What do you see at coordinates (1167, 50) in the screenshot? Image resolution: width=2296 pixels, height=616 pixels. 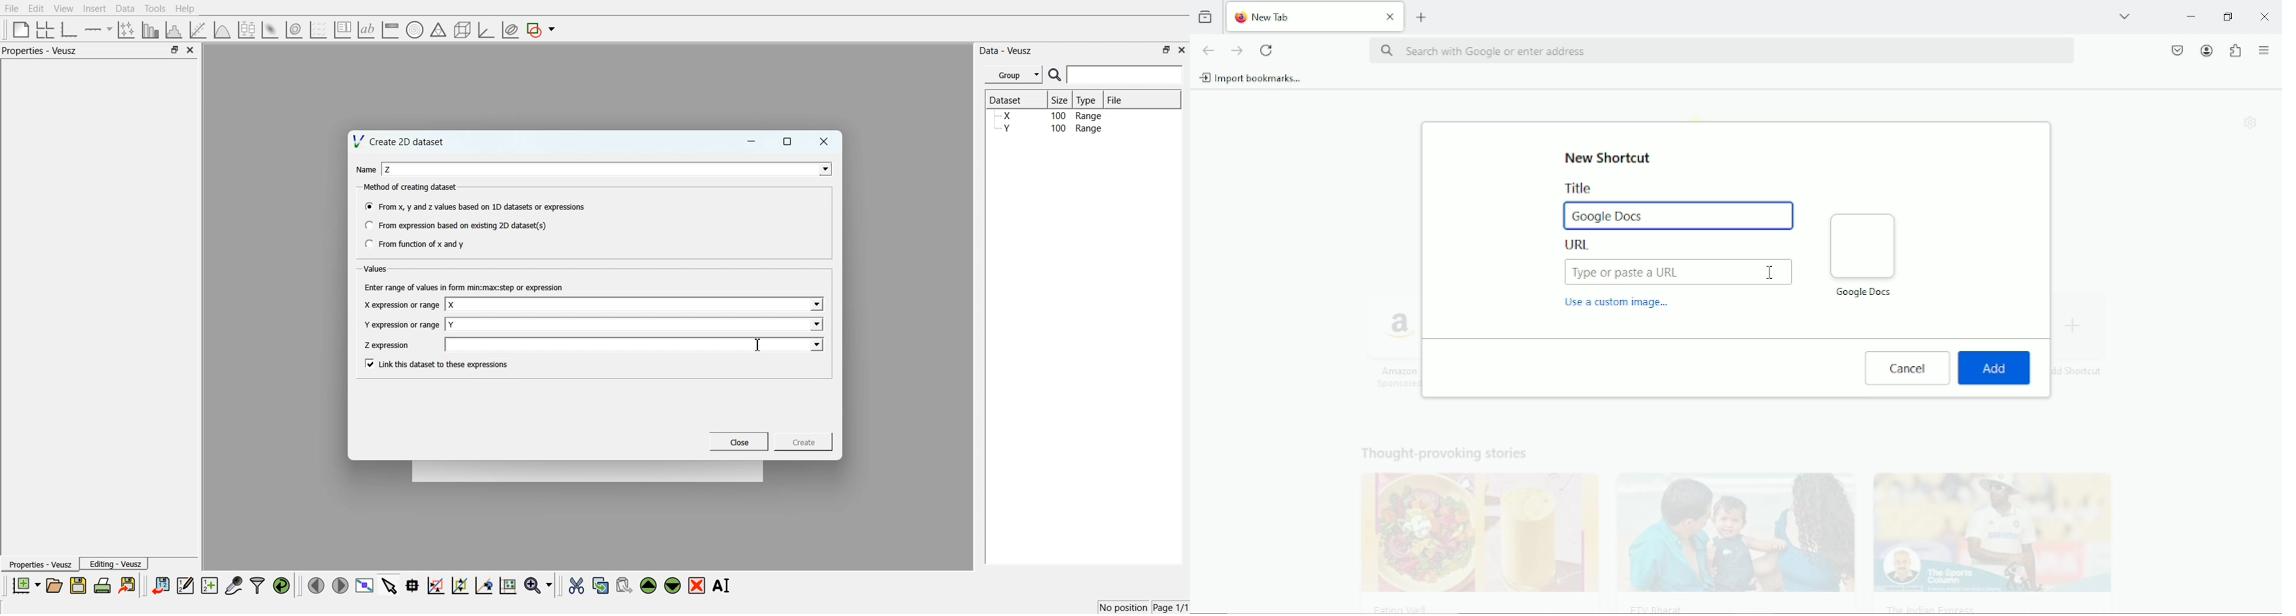 I see `Maximize` at bounding box center [1167, 50].